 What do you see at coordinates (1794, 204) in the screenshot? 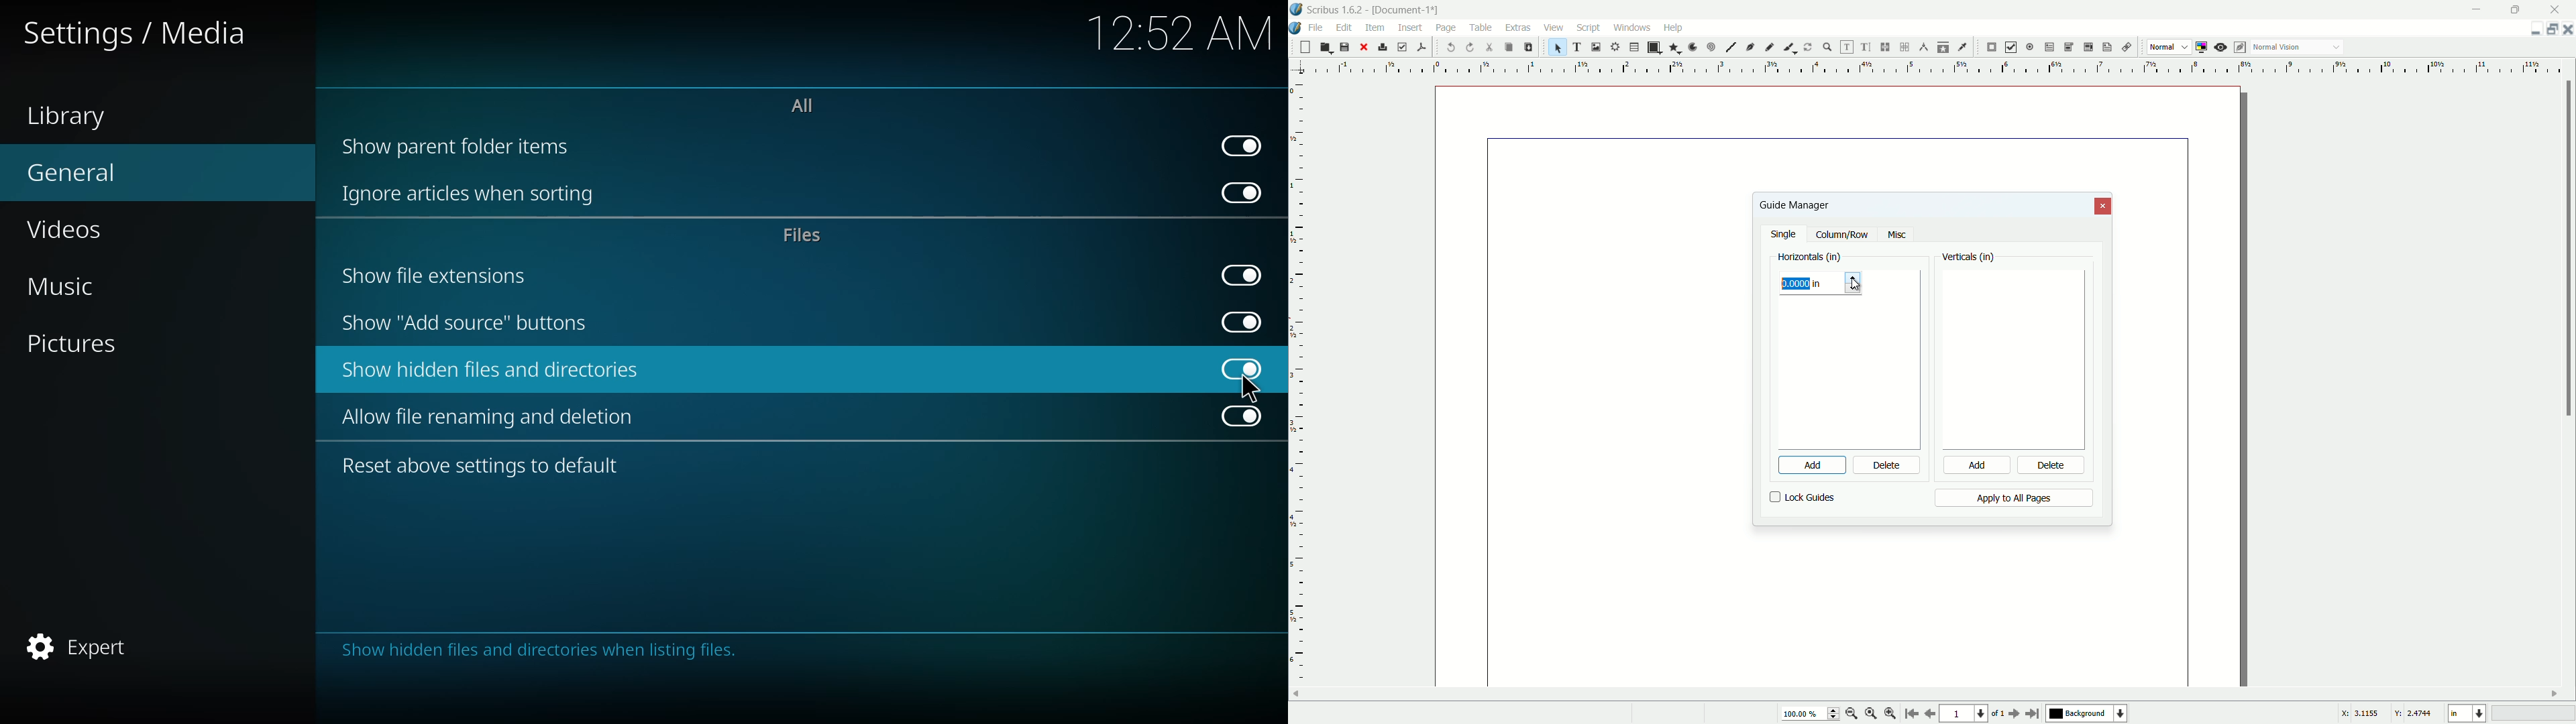
I see `guide manager` at bounding box center [1794, 204].